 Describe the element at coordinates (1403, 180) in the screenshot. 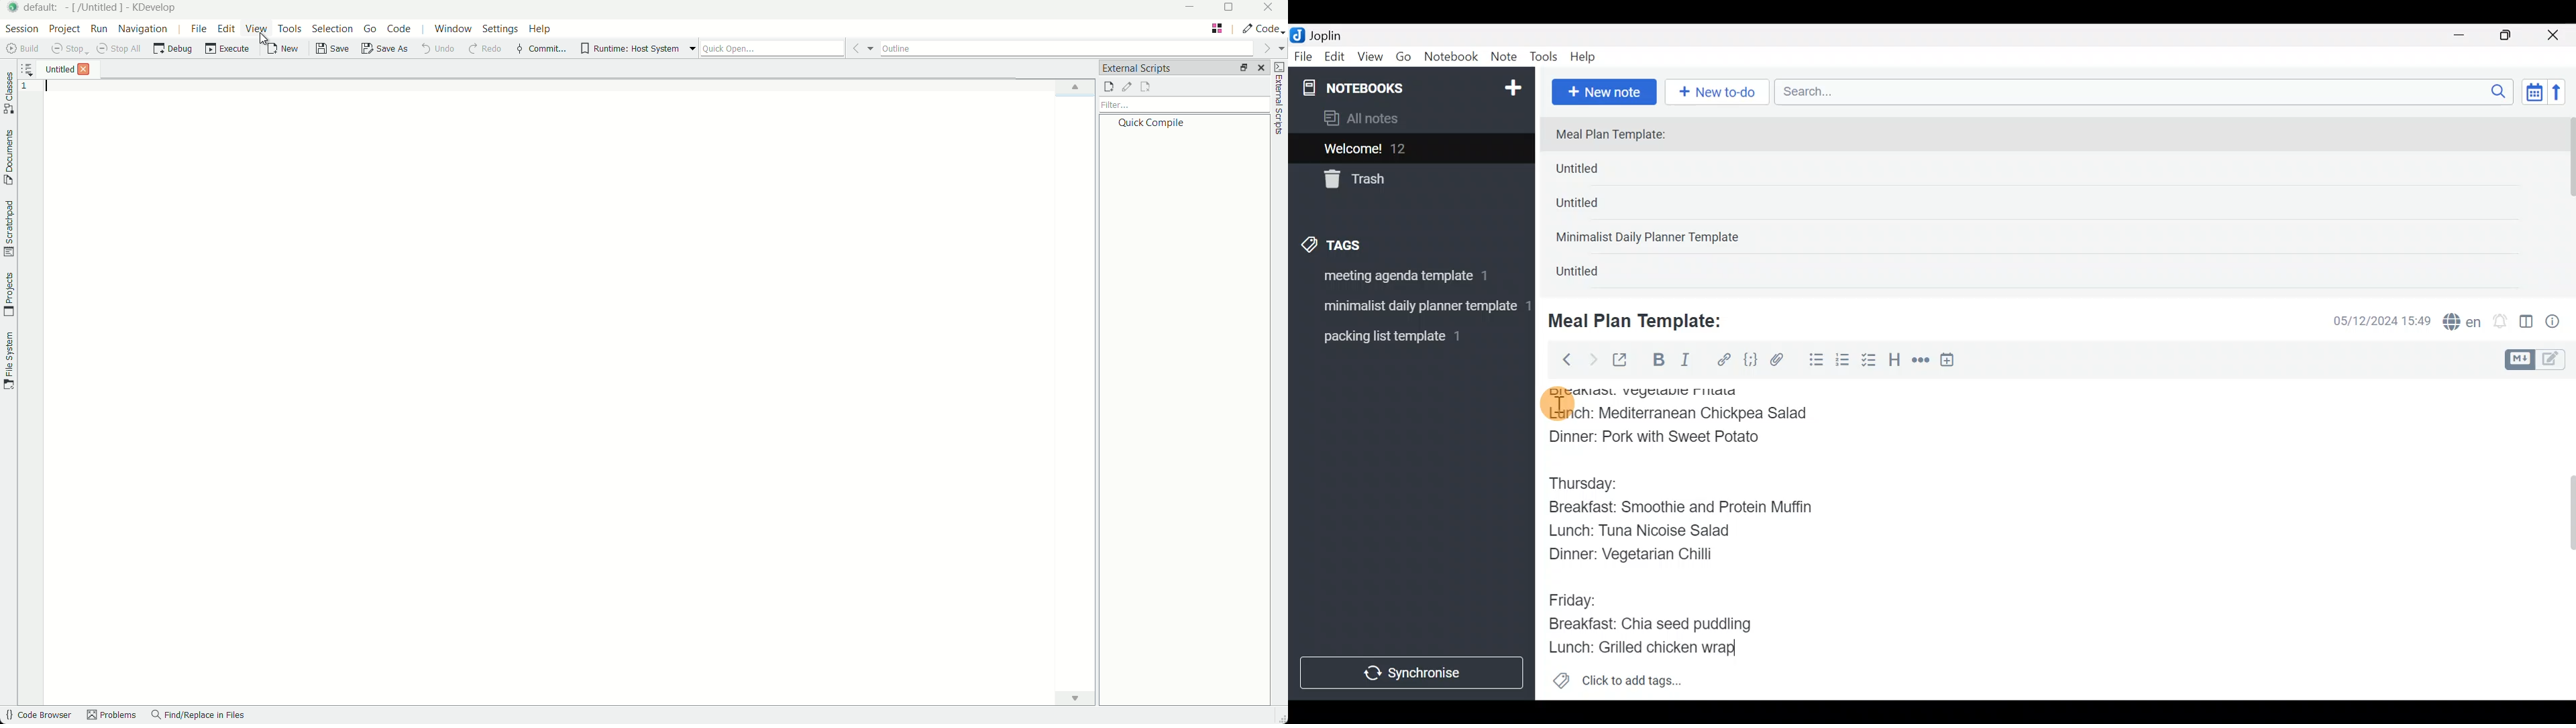

I see `Trash` at that location.